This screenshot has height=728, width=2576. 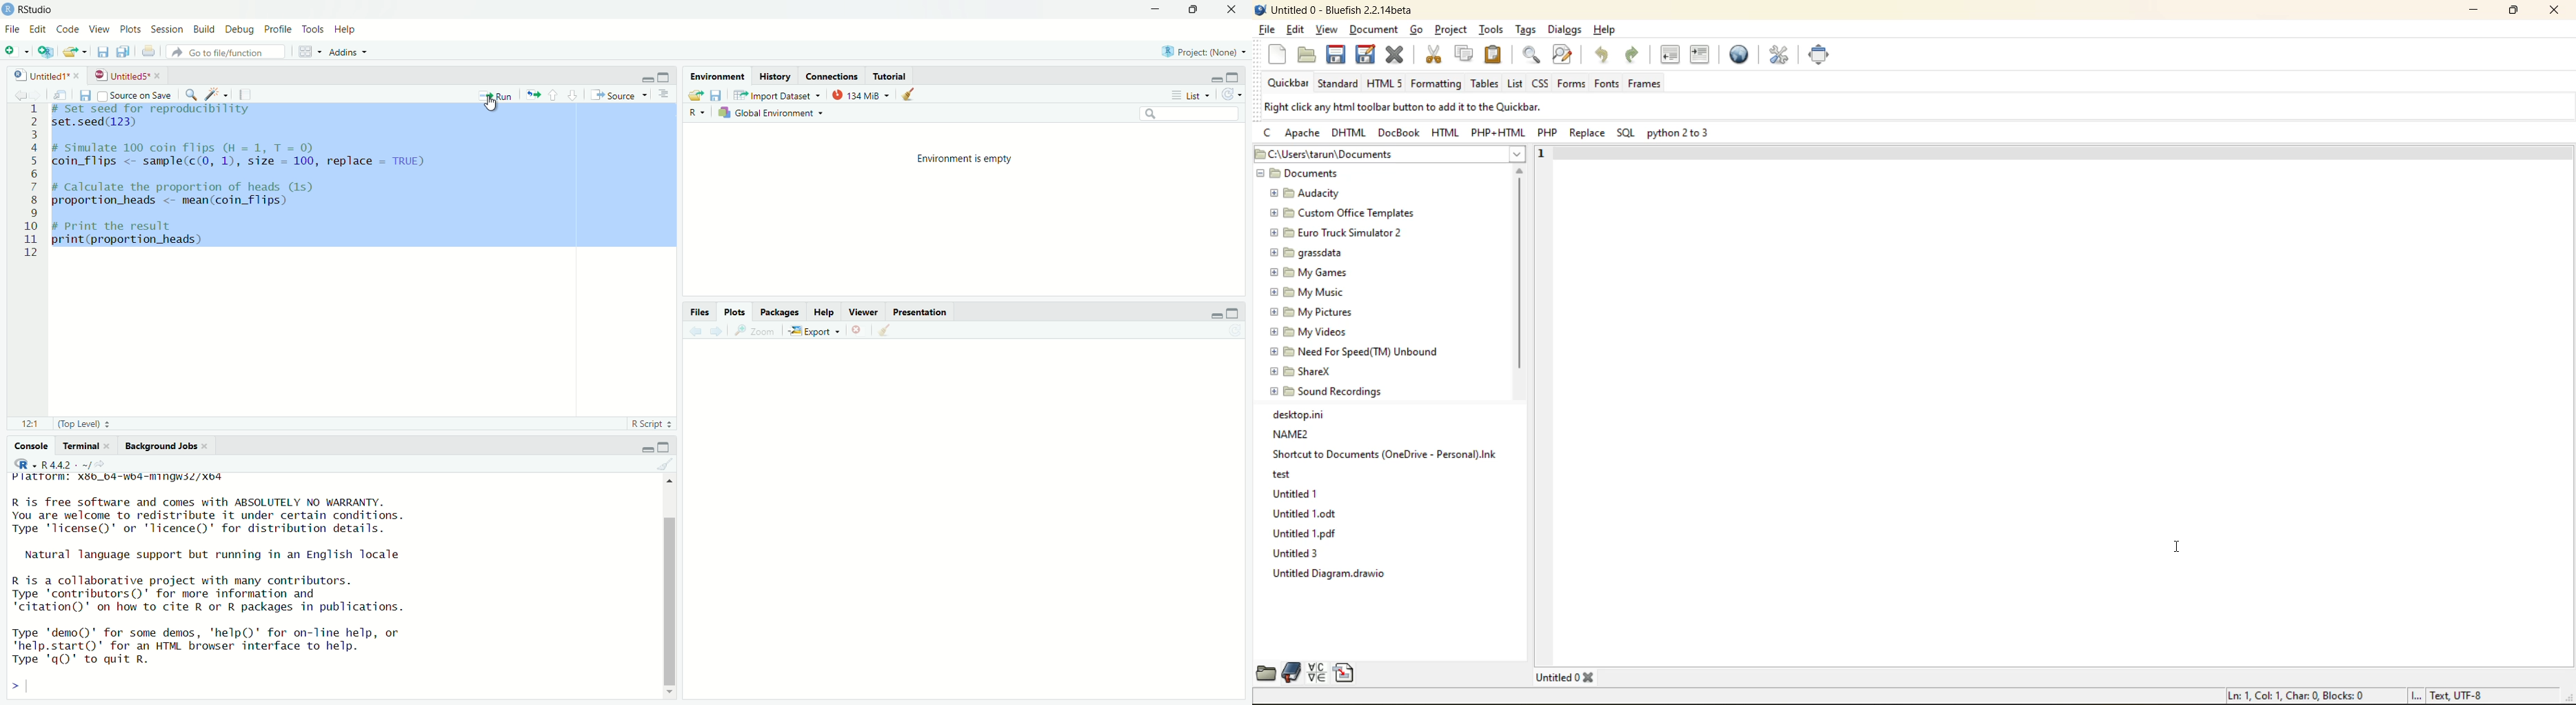 What do you see at coordinates (348, 52) in the screenshot?
I see `addins` at bounding box center [348, 52].